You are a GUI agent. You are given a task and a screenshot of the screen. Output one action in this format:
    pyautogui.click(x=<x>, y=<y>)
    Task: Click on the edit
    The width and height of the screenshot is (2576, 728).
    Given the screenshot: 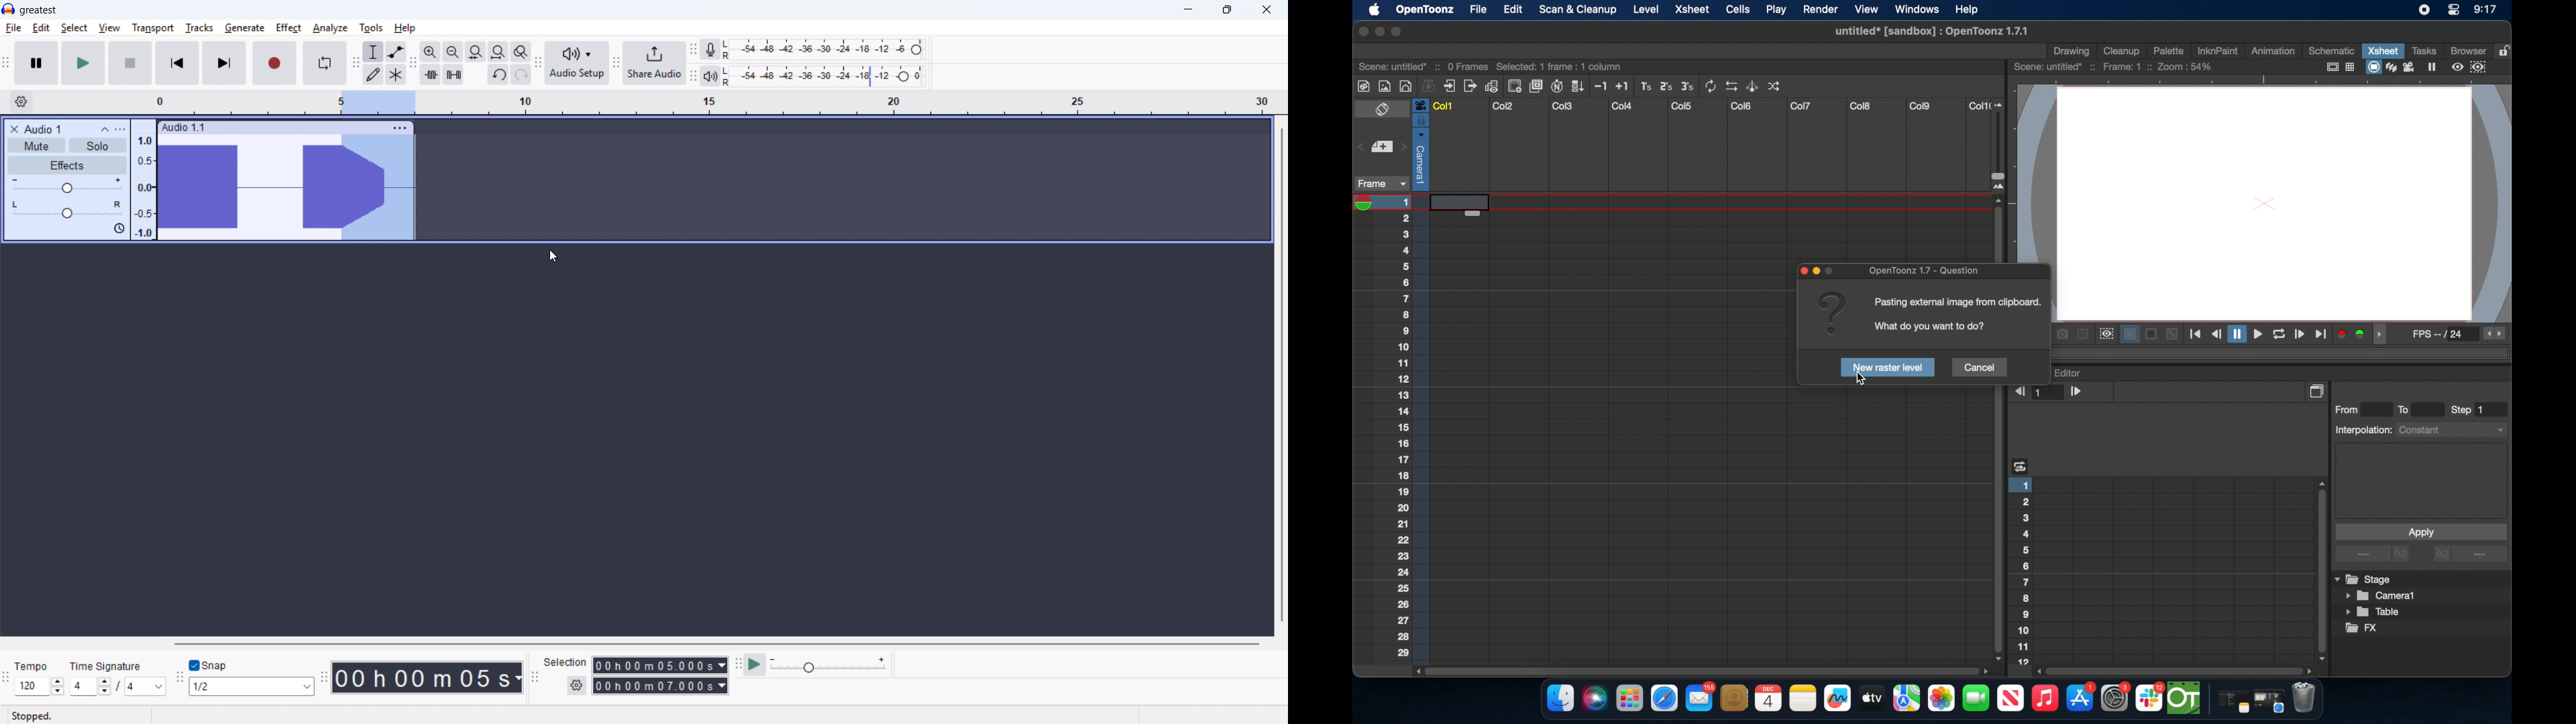 What is the action you would take?
    pyautogui.click(x=1511, y=9)
    